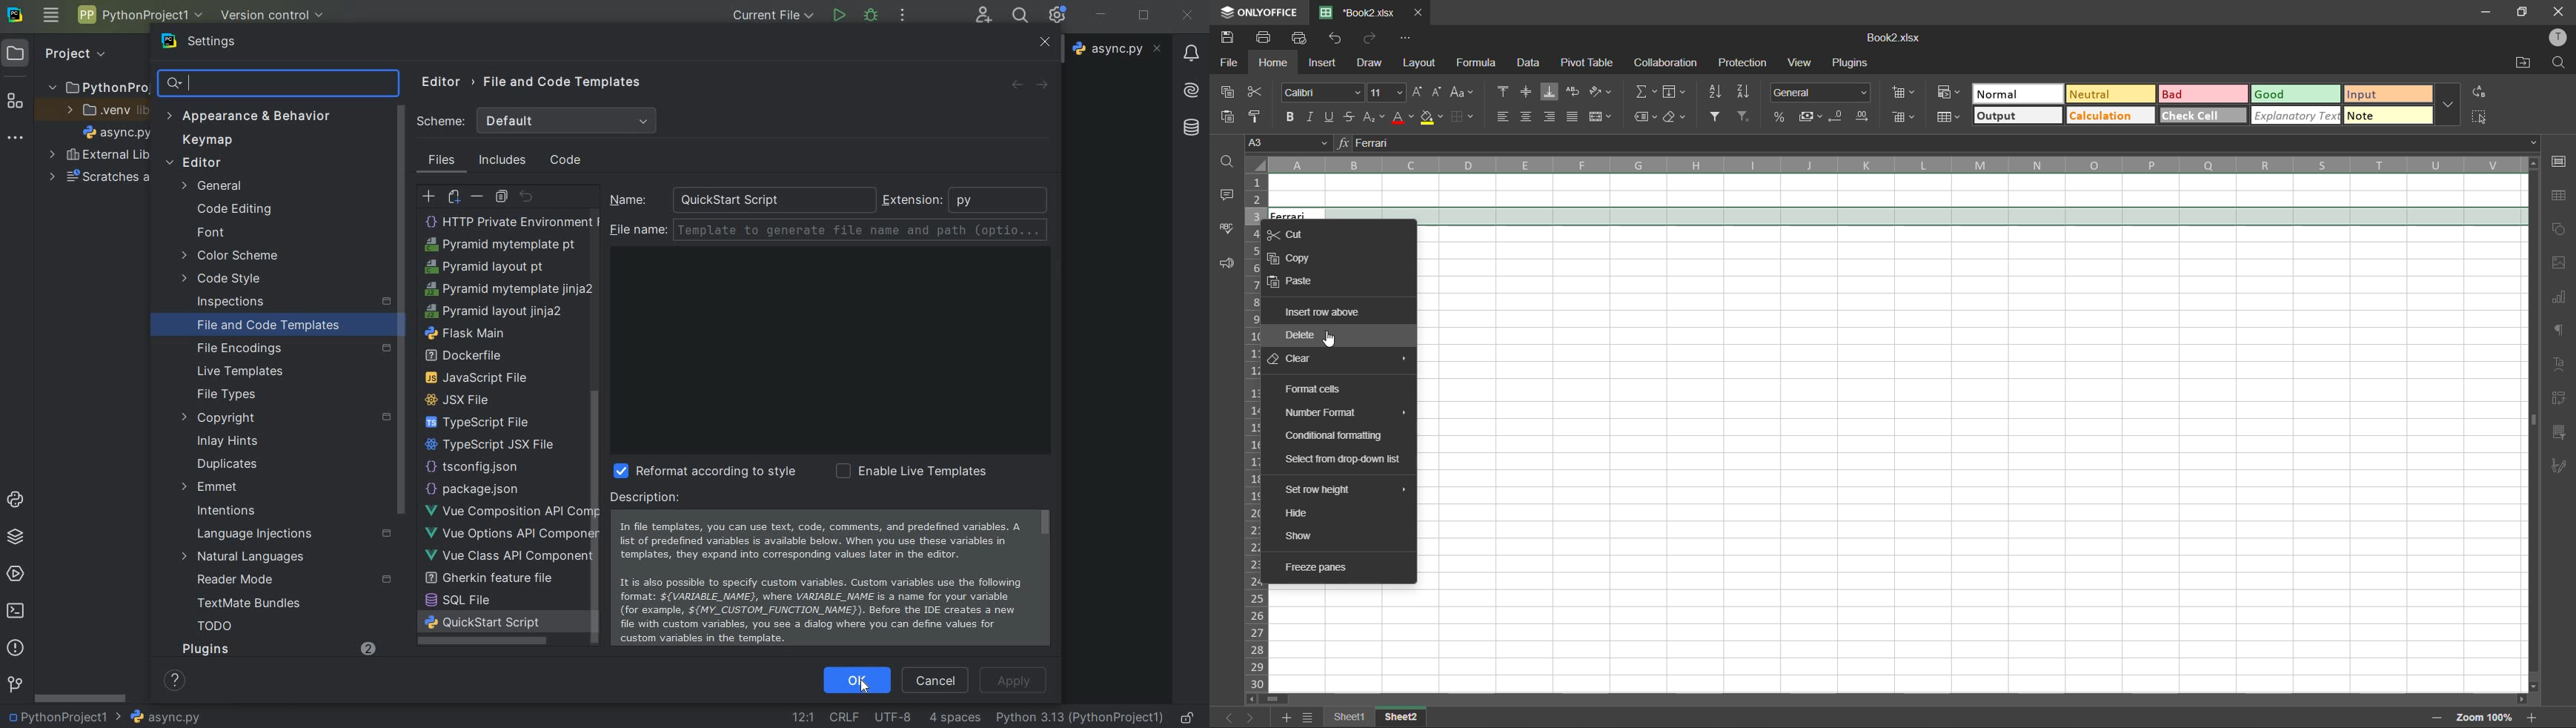 The height and width of the screenshot is (728, 2576). Describe the element at coordinates (239, 512) in the screenshot. I see `intentions` at that location.